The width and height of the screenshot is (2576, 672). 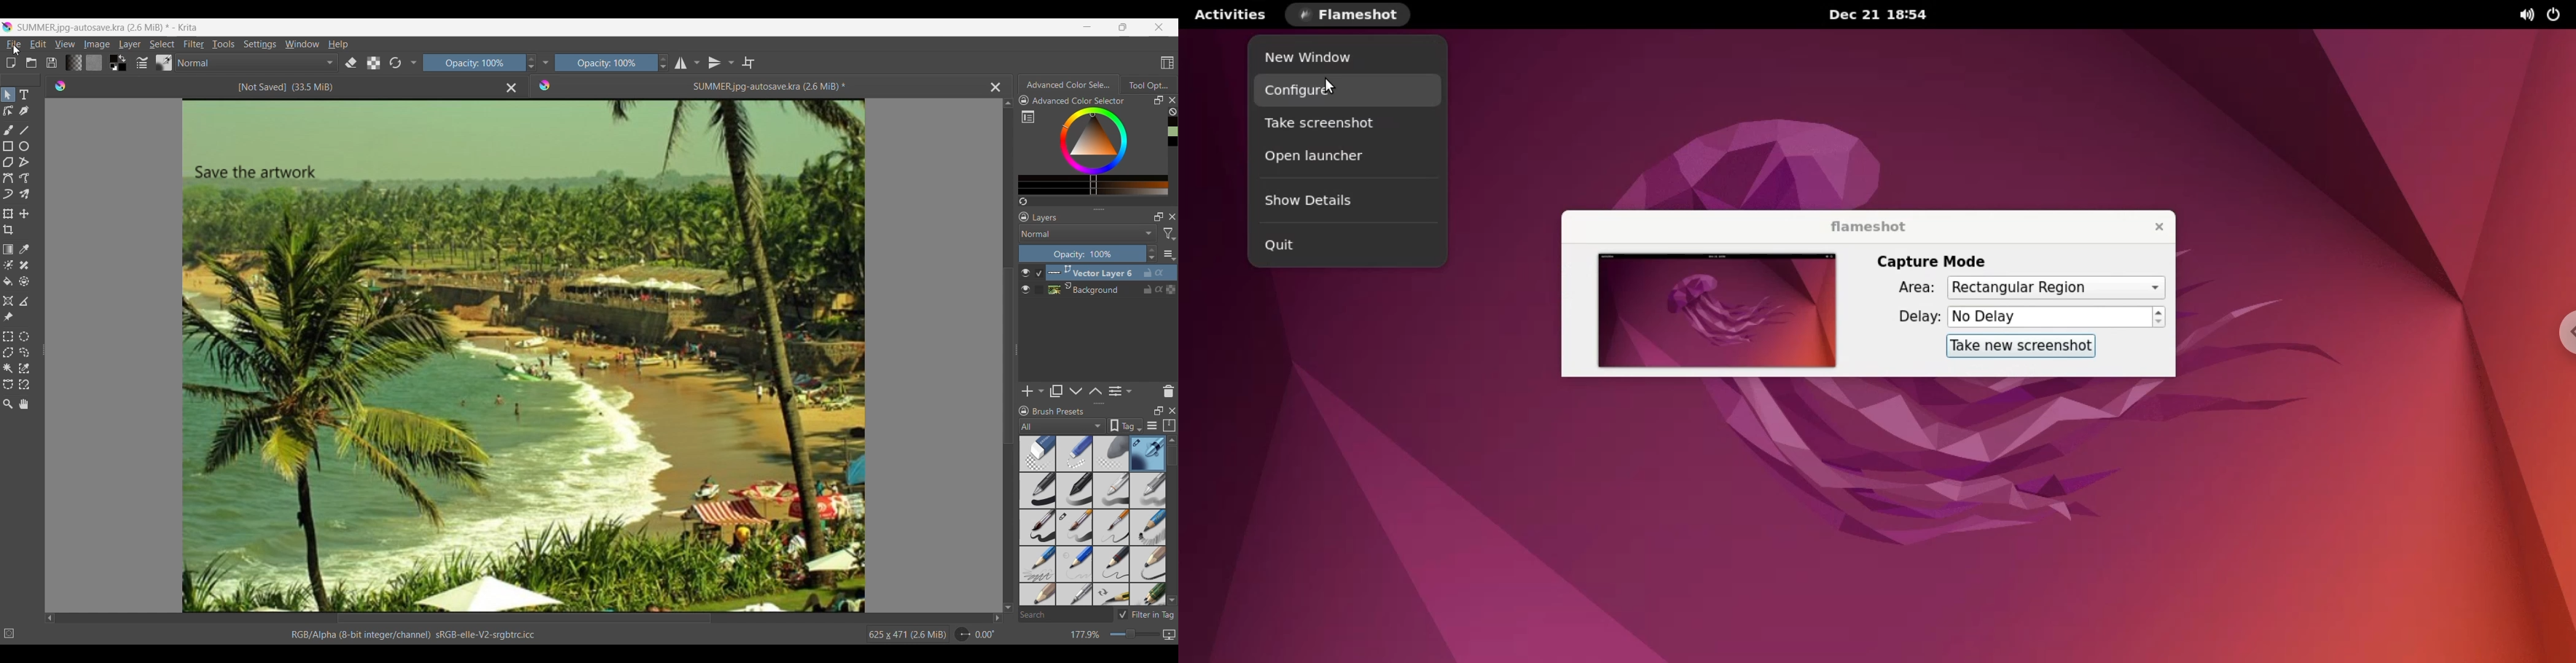 I want to click on Clear all color history, so click(x=1173, y=112).